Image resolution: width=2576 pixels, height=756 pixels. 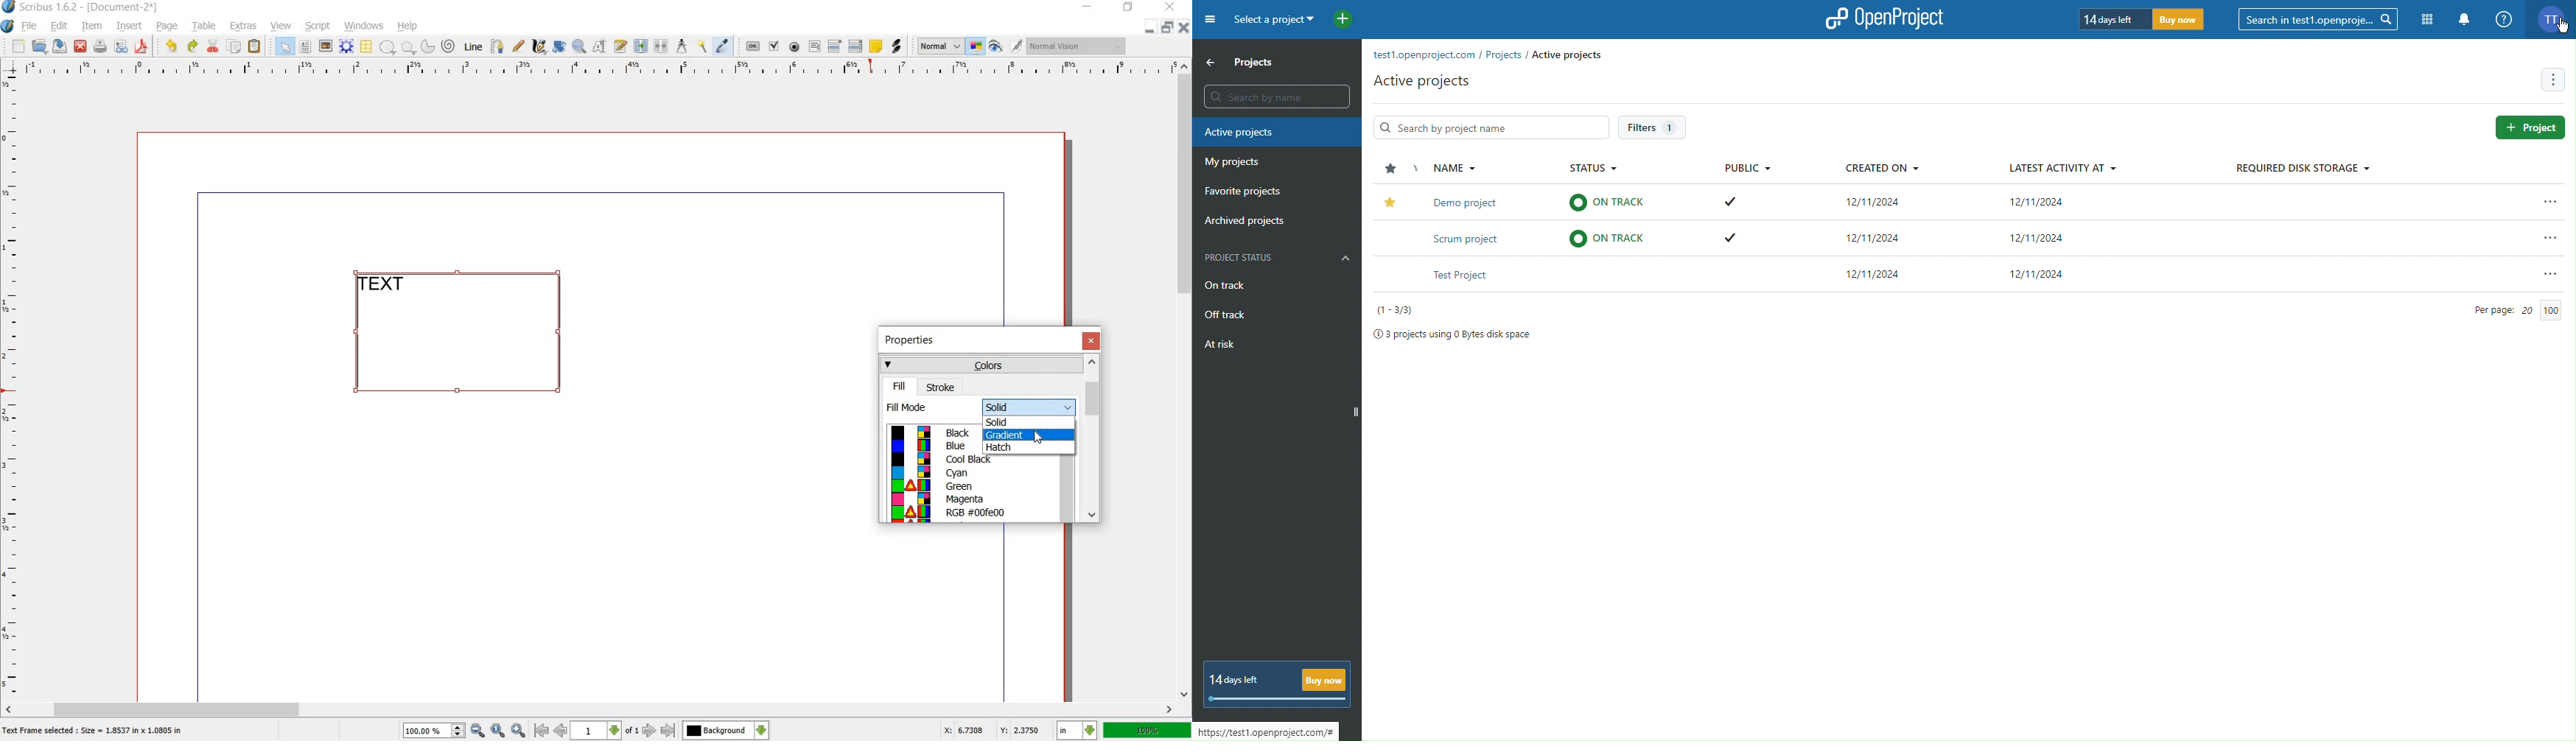 I want to click on Tick, so click(x=1733, y=201).